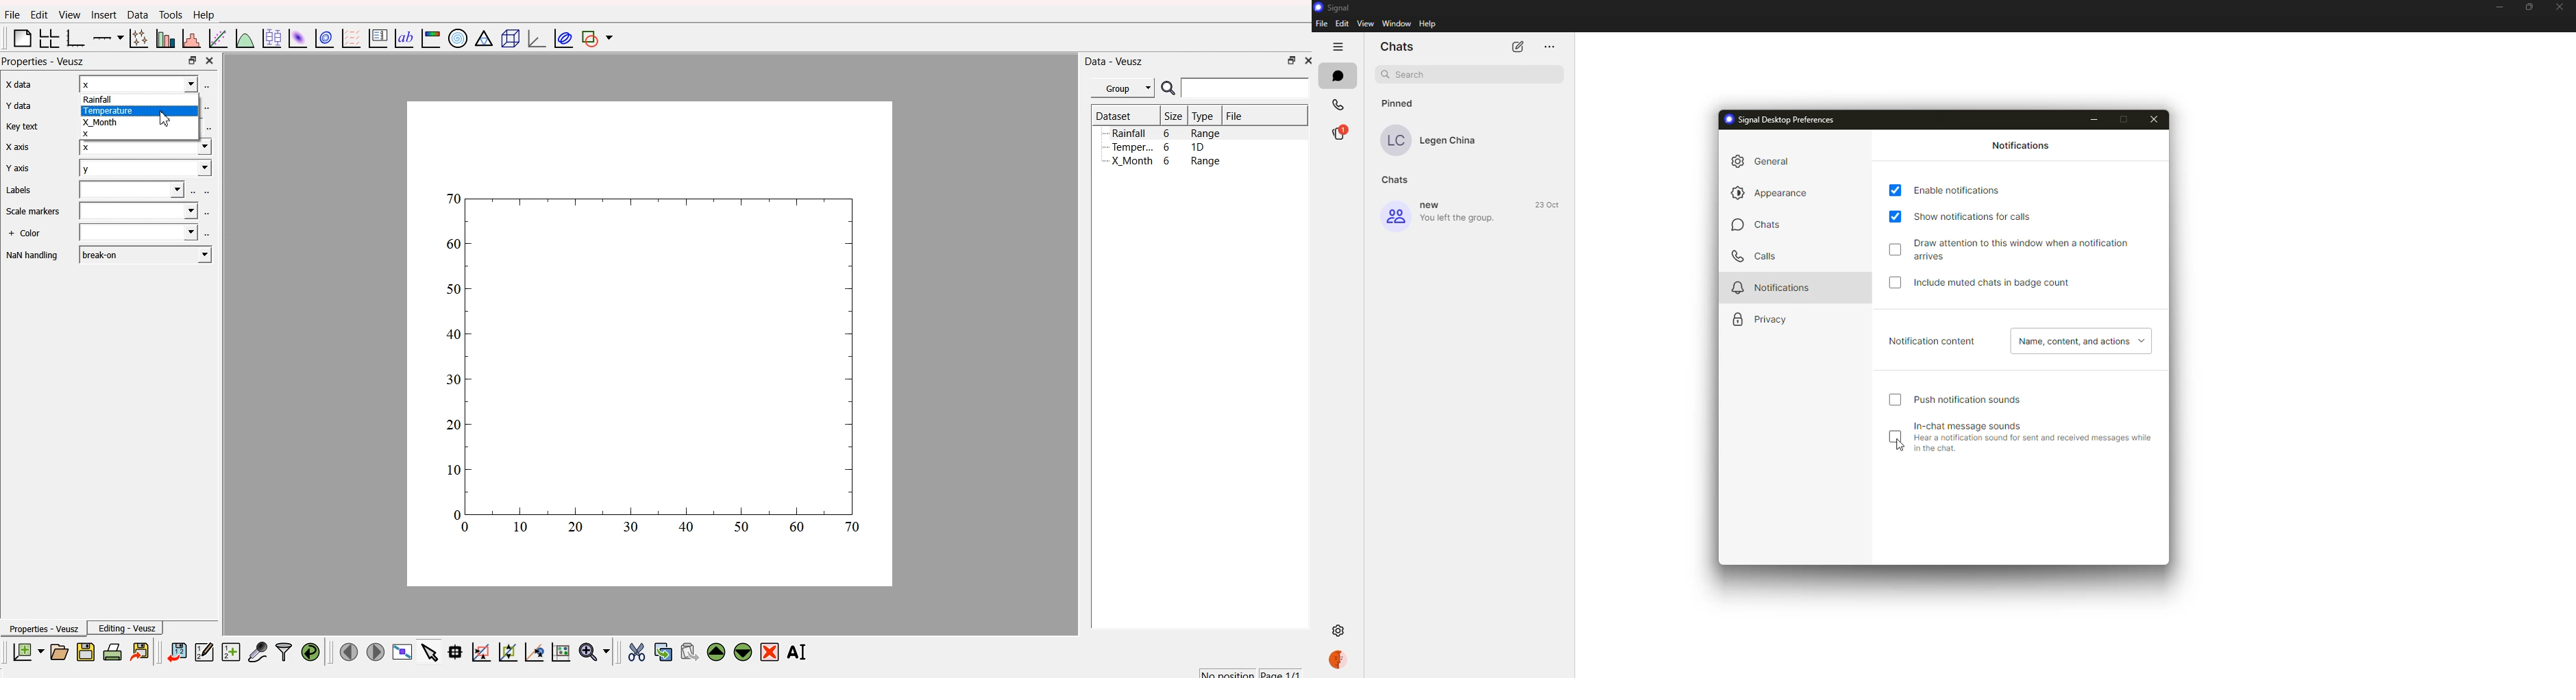 The width and height of the screenshot is (2576, 700). What do you see at coordinates (42, 628) in the screenshot?
I see `Properties - Veusz` at bounding box center [42, 628].